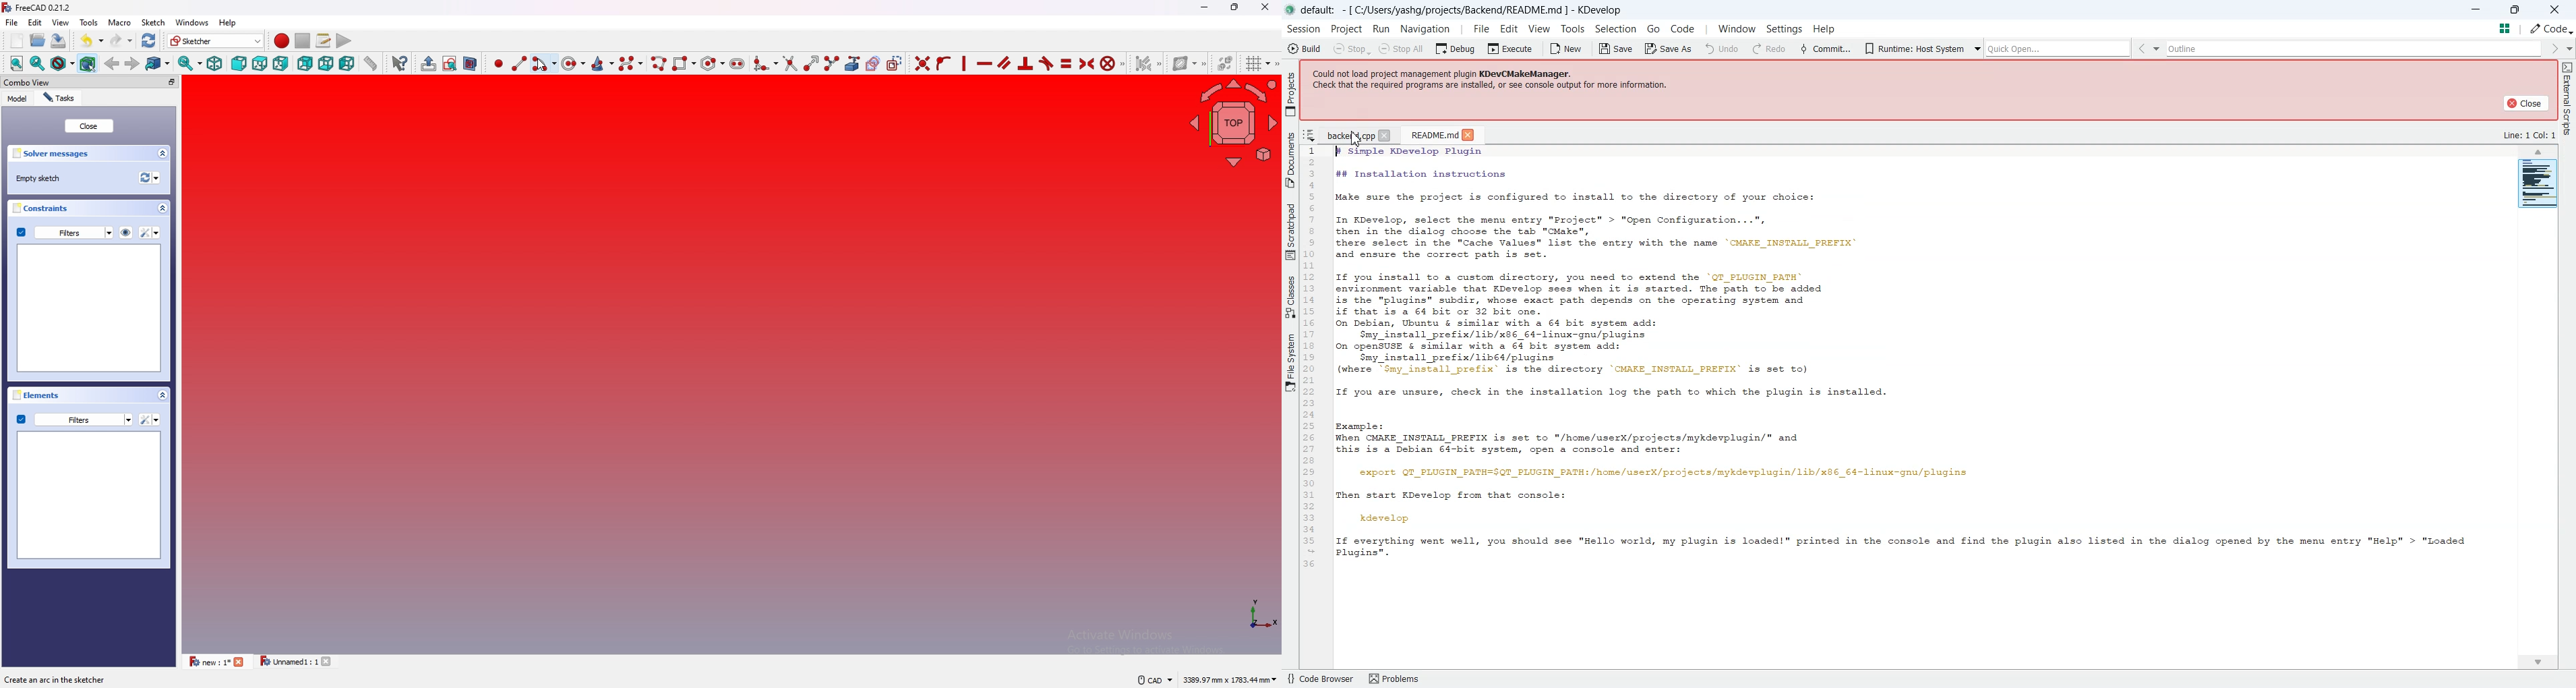 The width and height of the screenshot is (2576, 700). What do you see at coordinates (281, 63) in the screenshot?
I see `right` at bounding box center [281, 63].